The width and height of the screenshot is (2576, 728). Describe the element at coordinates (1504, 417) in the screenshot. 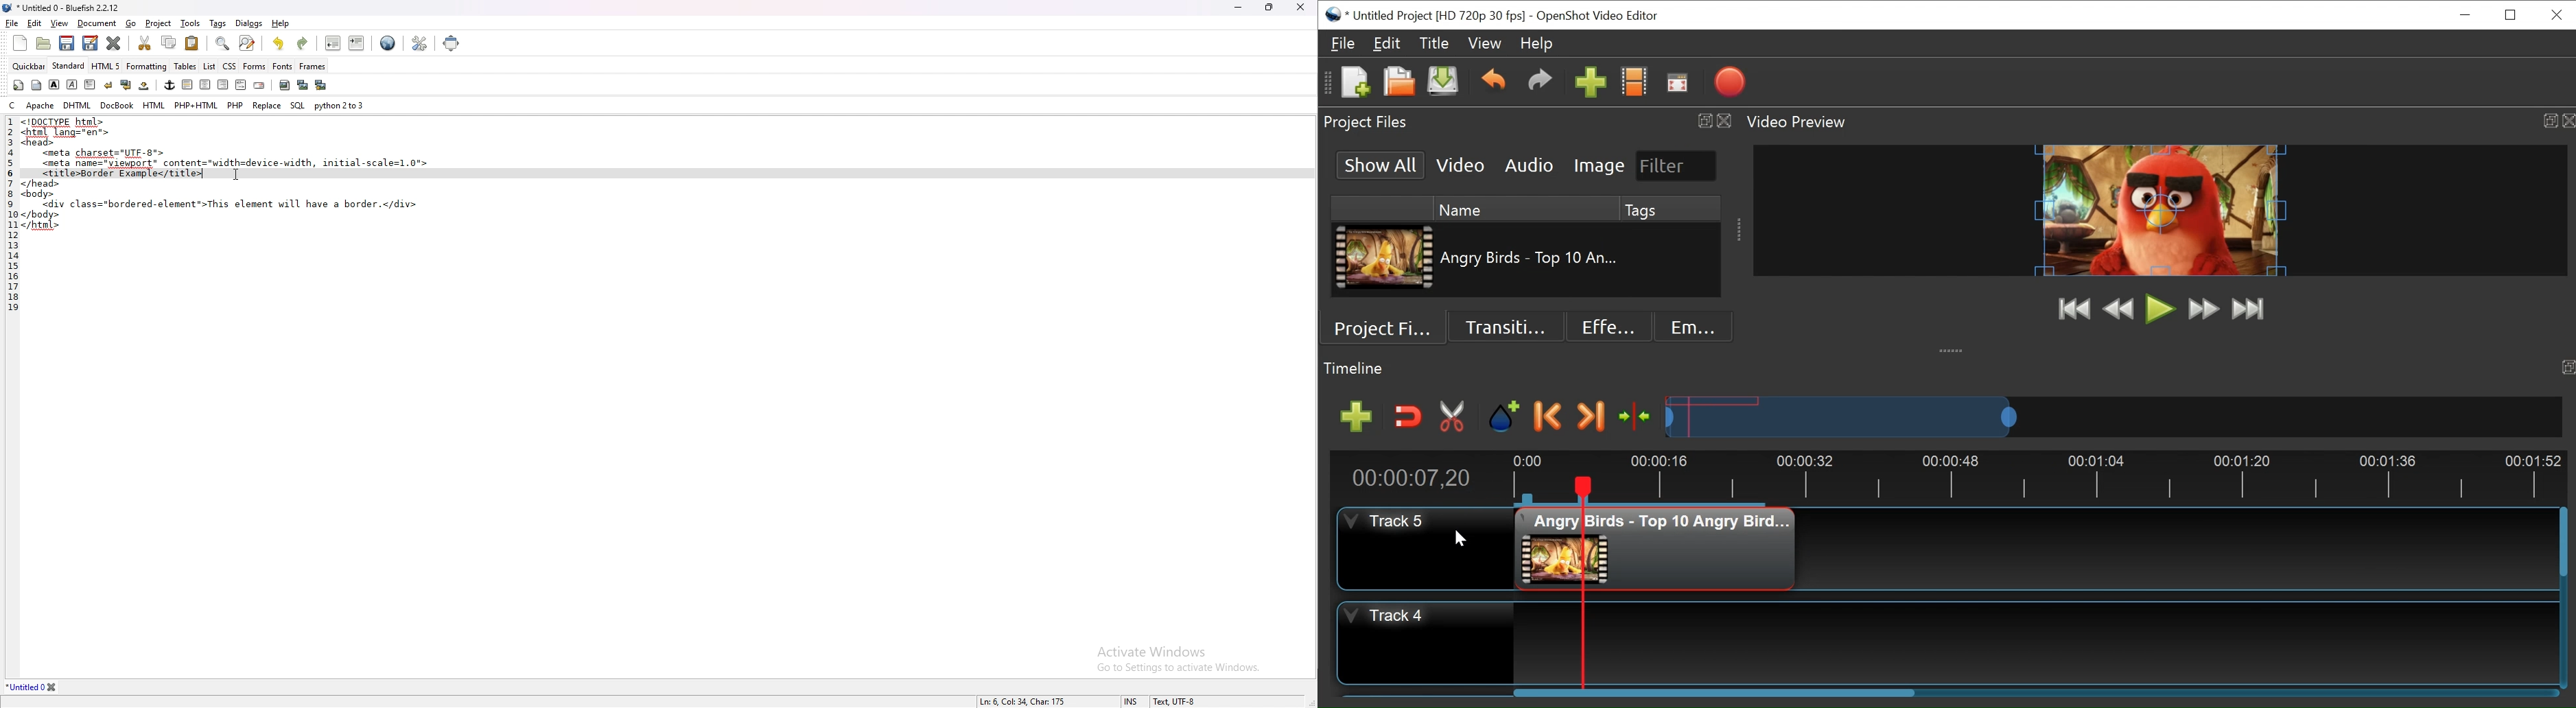

I see `Add Marker` at that location.